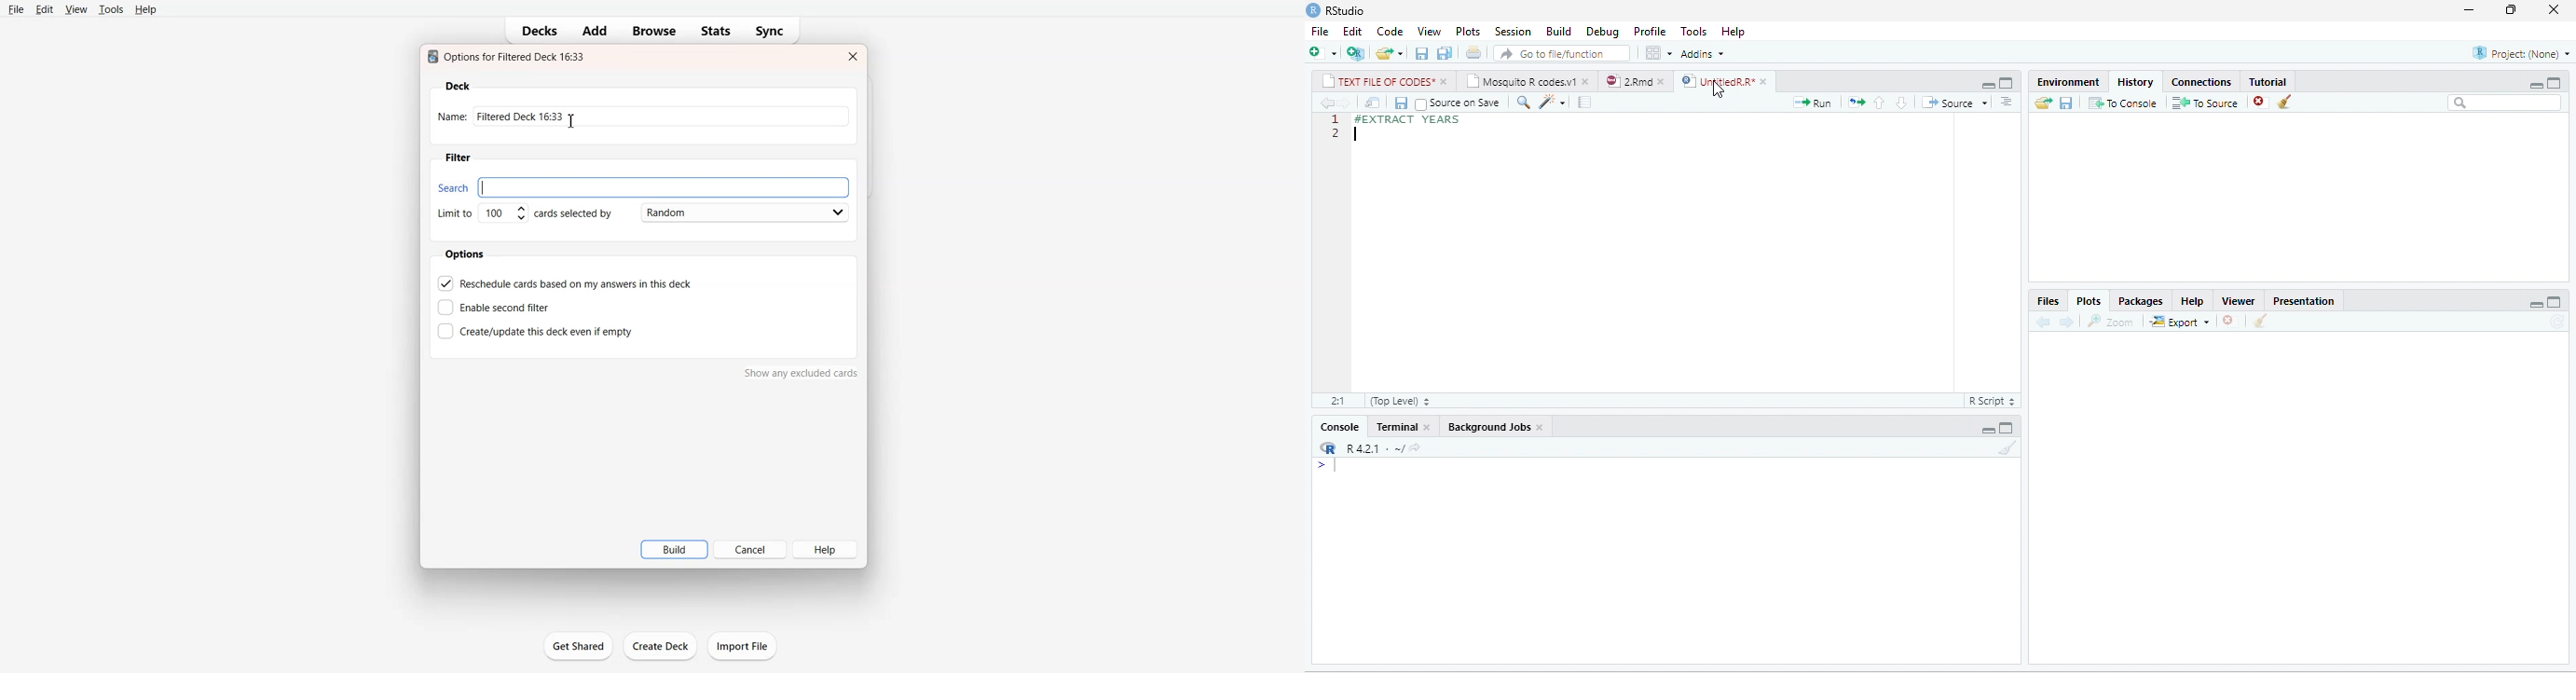 This screenshot has width=2576, height=700. I want to click on R Script, so click(1991, 400).